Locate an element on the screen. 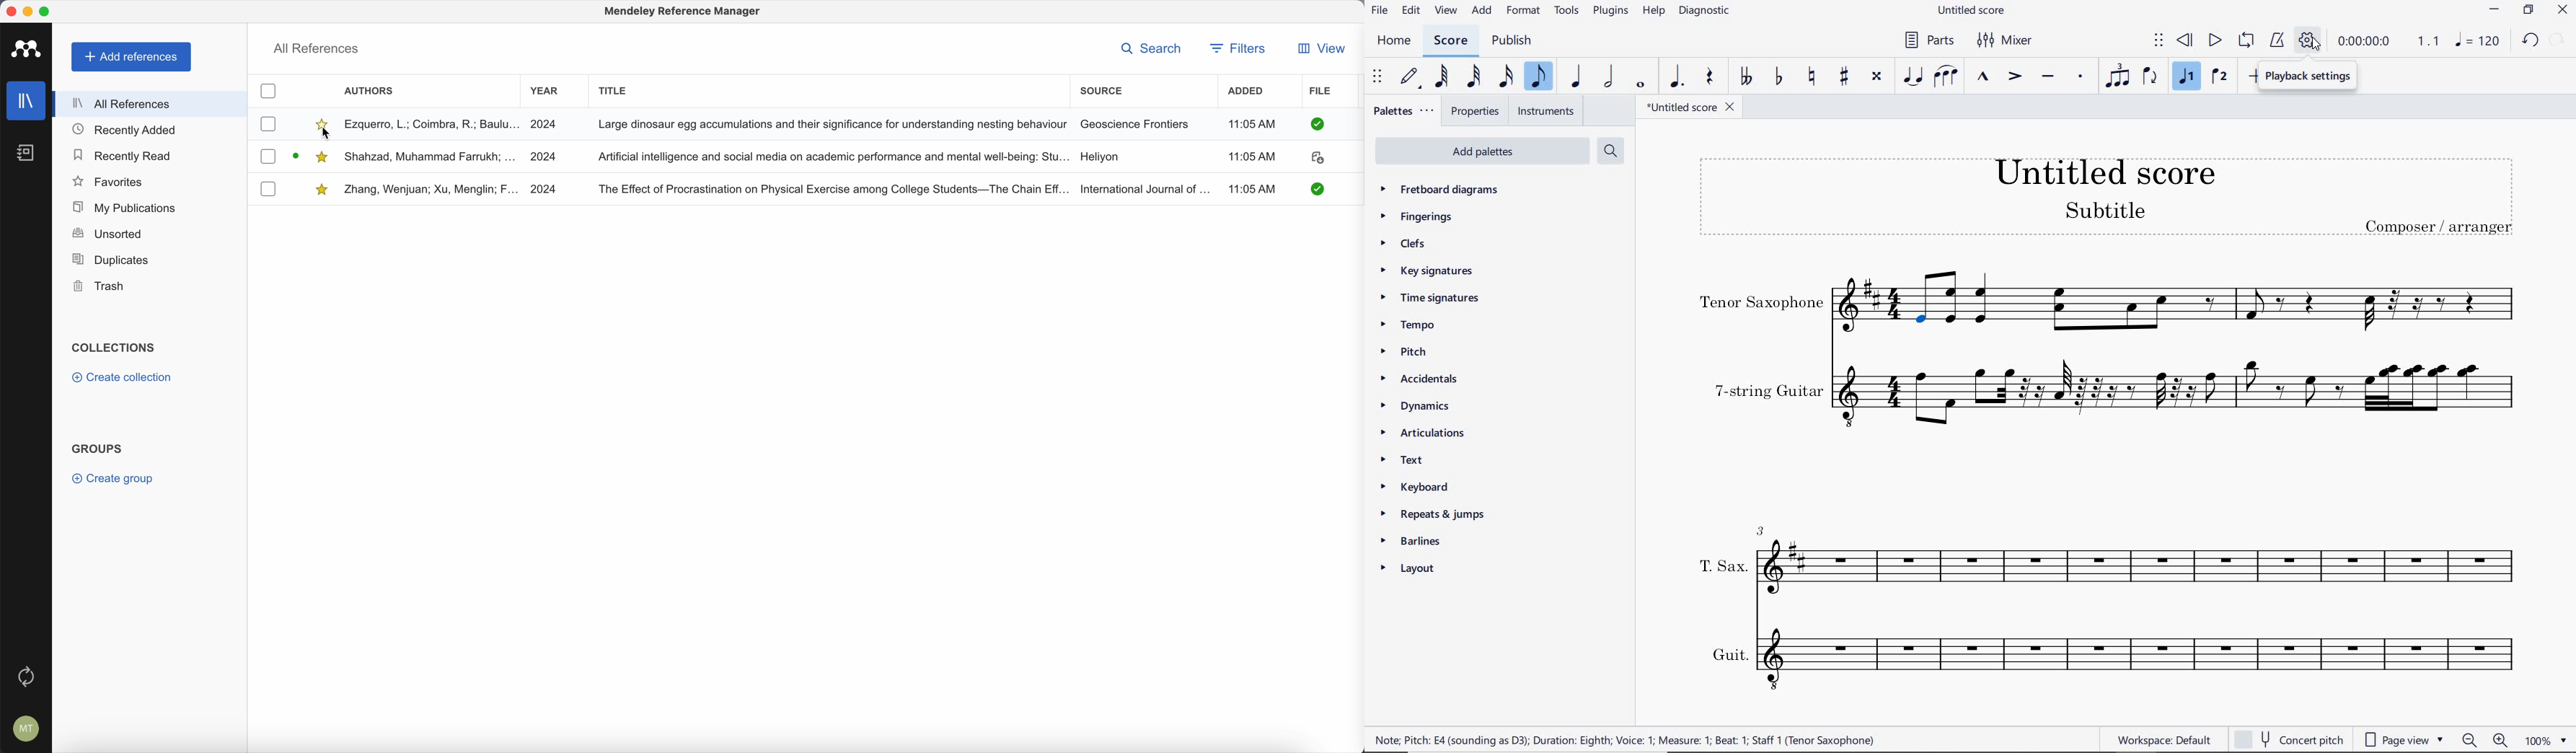 The image size is (2576, 756). 2024 is located at coordinates (546, 158).